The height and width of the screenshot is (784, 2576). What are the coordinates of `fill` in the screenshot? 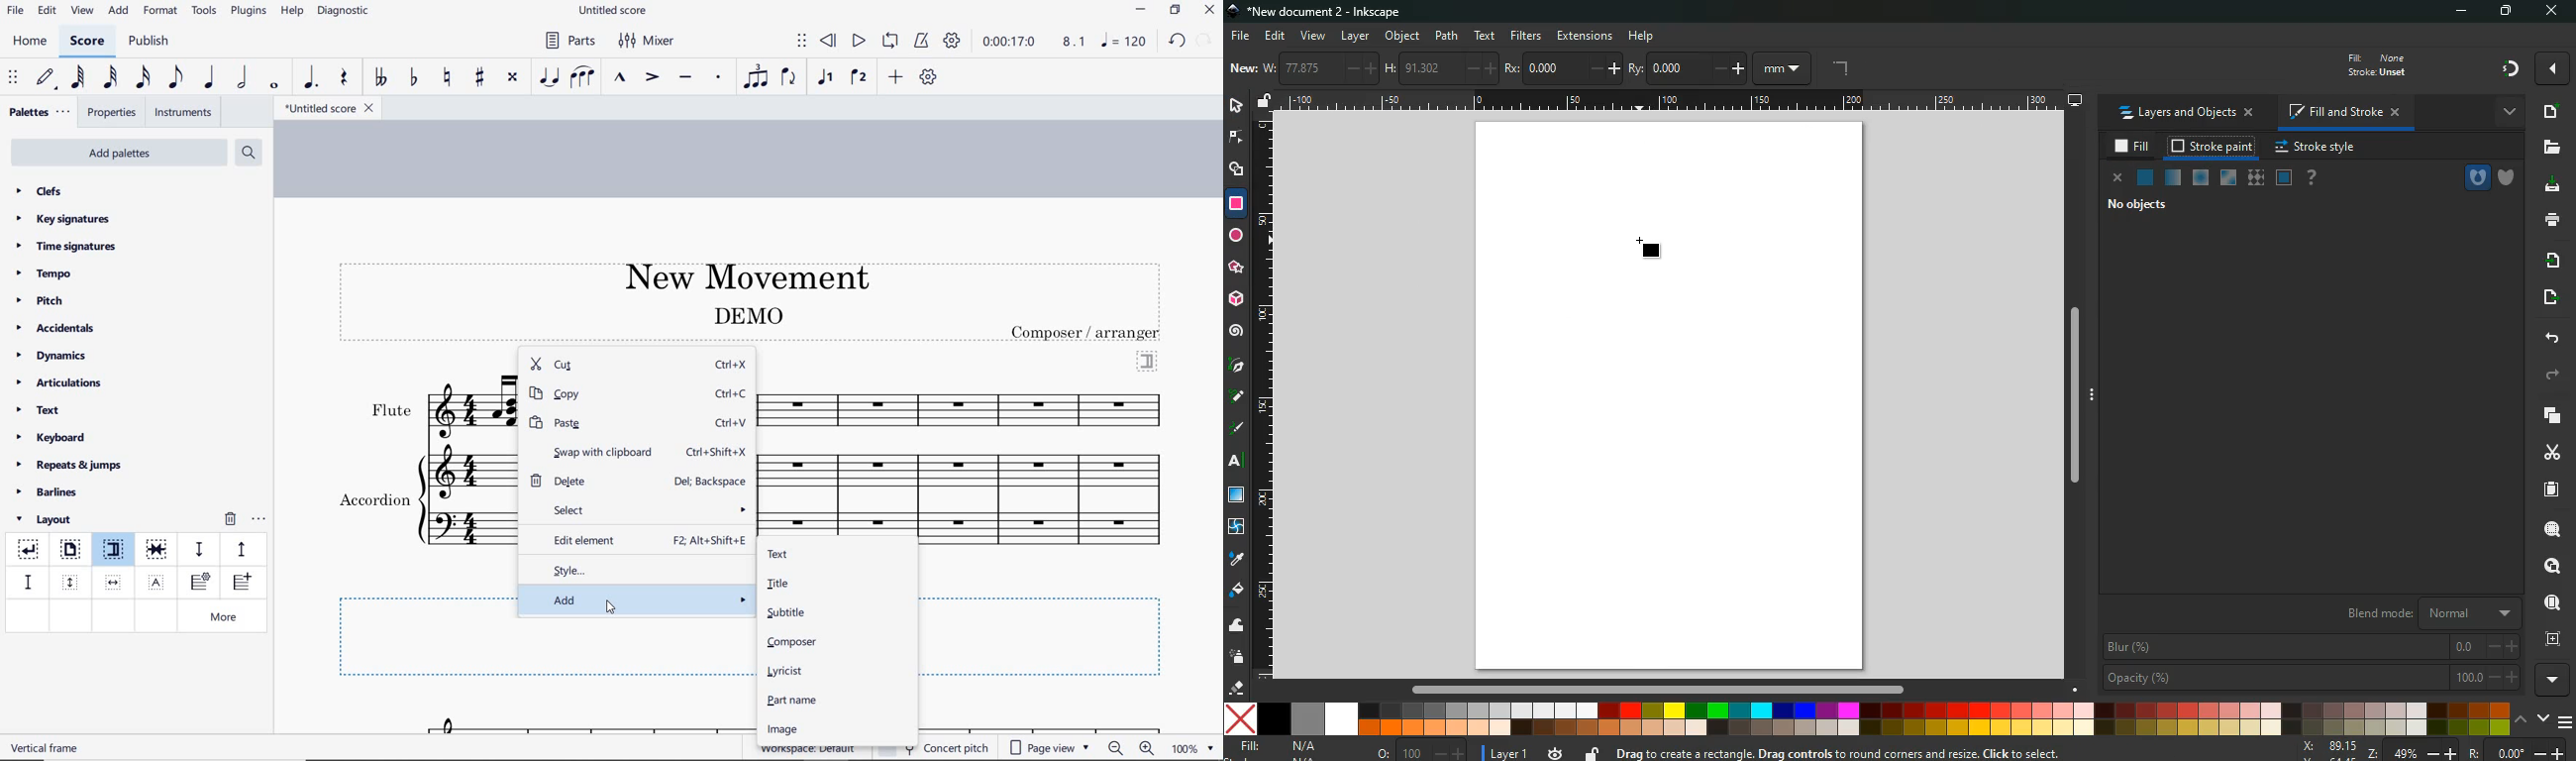 It's located at (2389, 63).